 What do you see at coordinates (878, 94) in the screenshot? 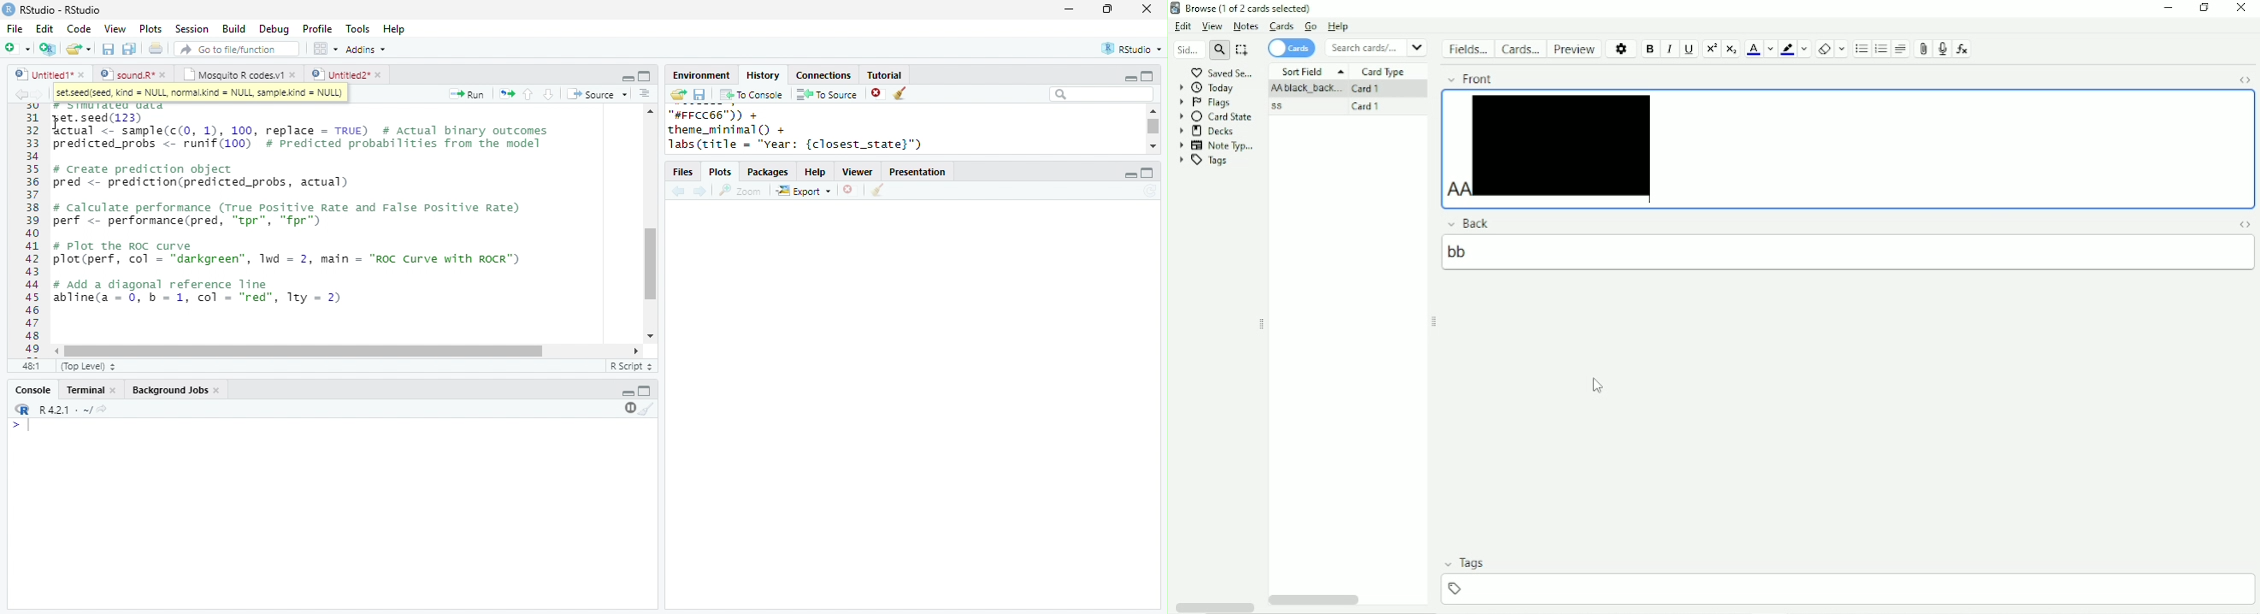
I see `close file` at bounding box center [878, 94].